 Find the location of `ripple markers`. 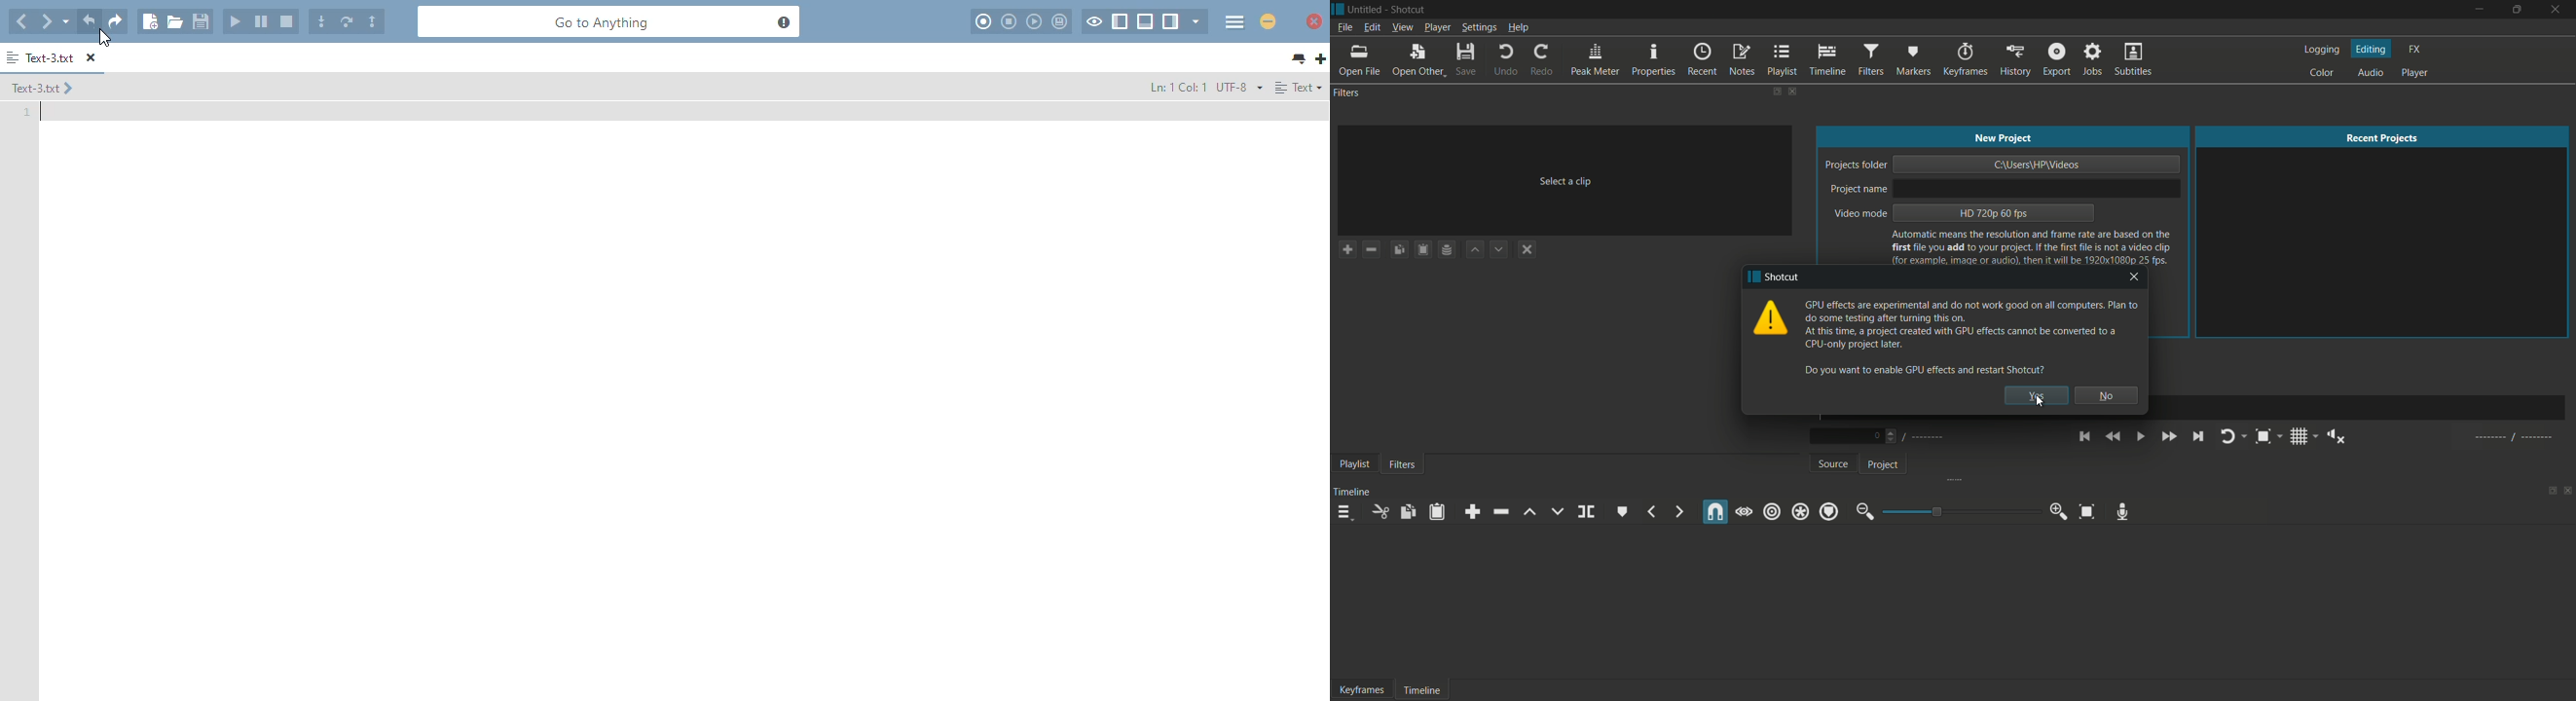

ripple markers is located at coordinates (1830, 511).